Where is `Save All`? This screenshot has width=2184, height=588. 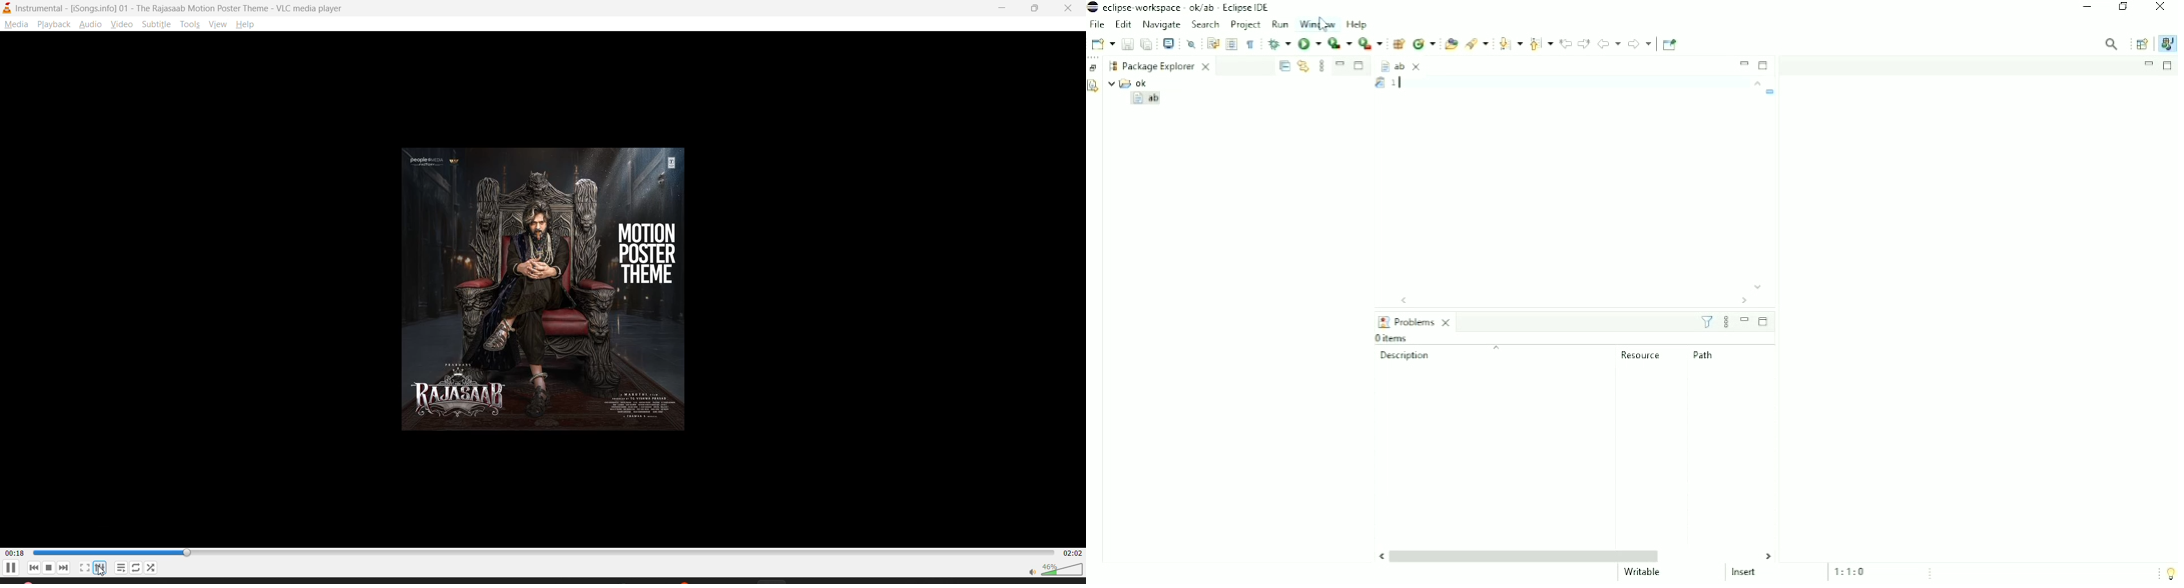
Save All is located at coordinates (1147, 44).